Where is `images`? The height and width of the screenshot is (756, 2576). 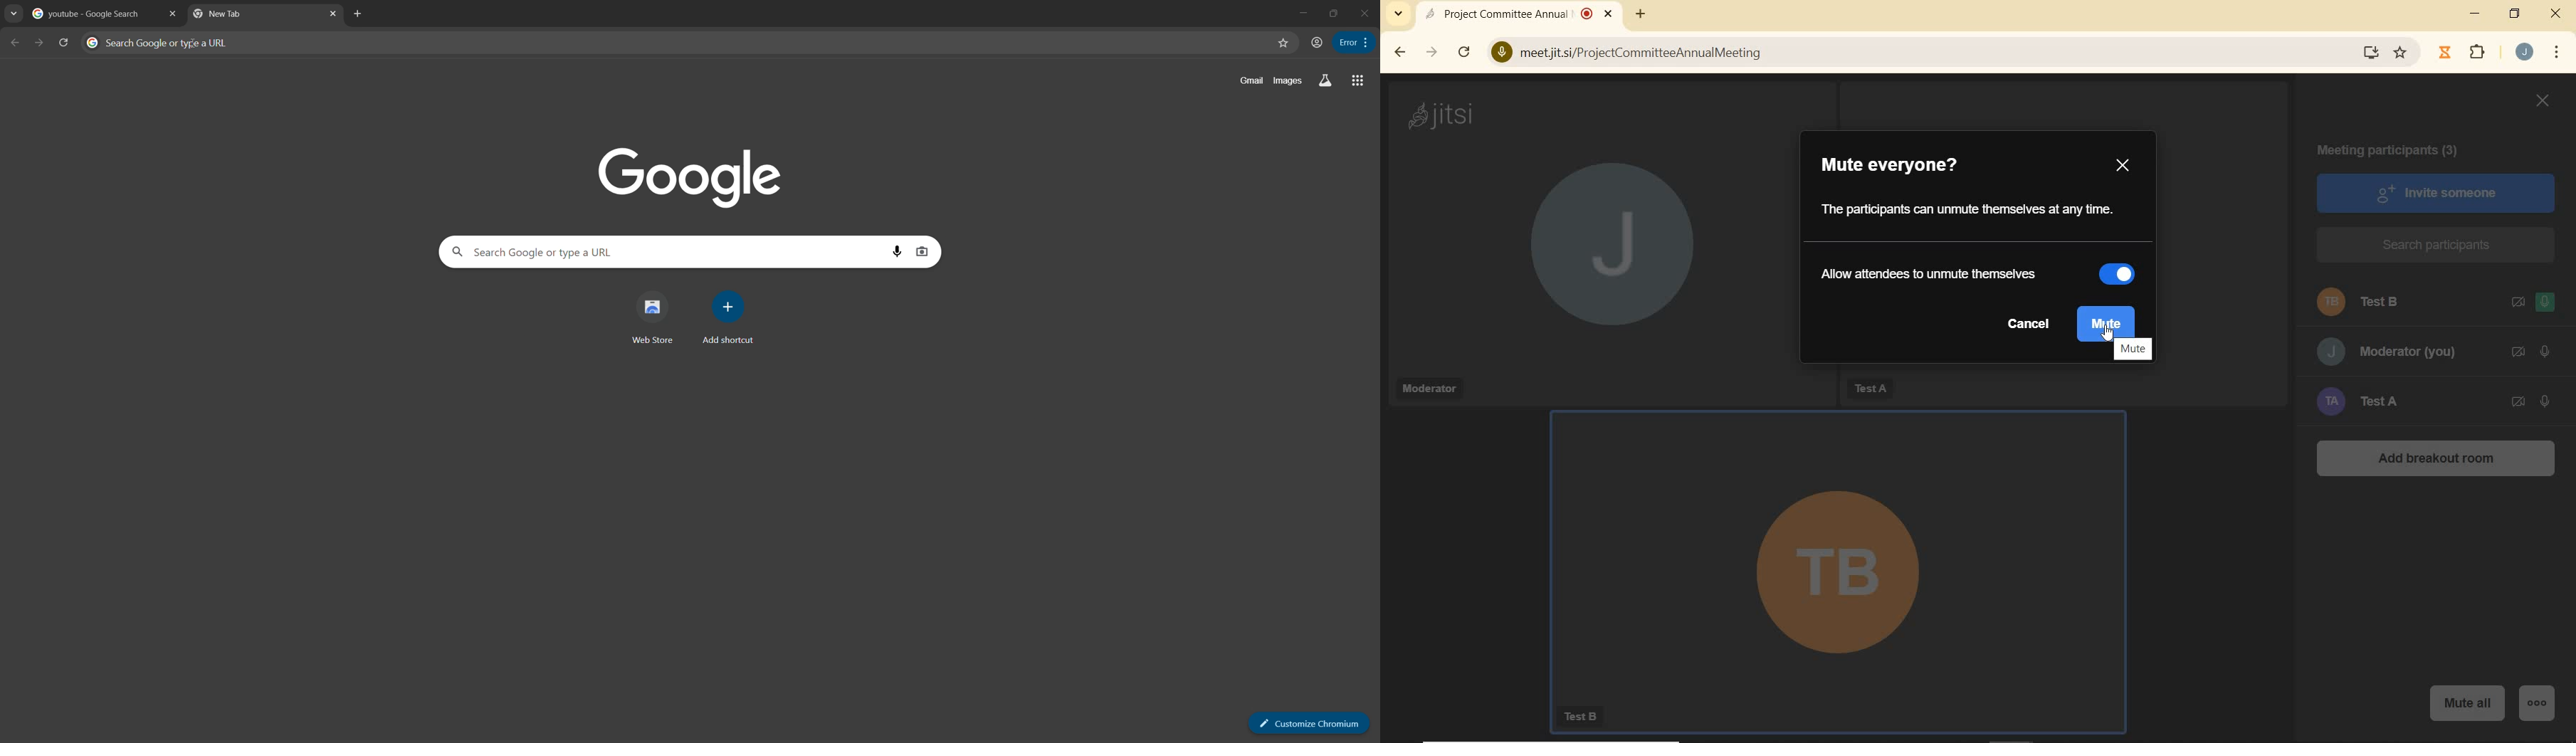 images is located at coordinates (1288, 81).